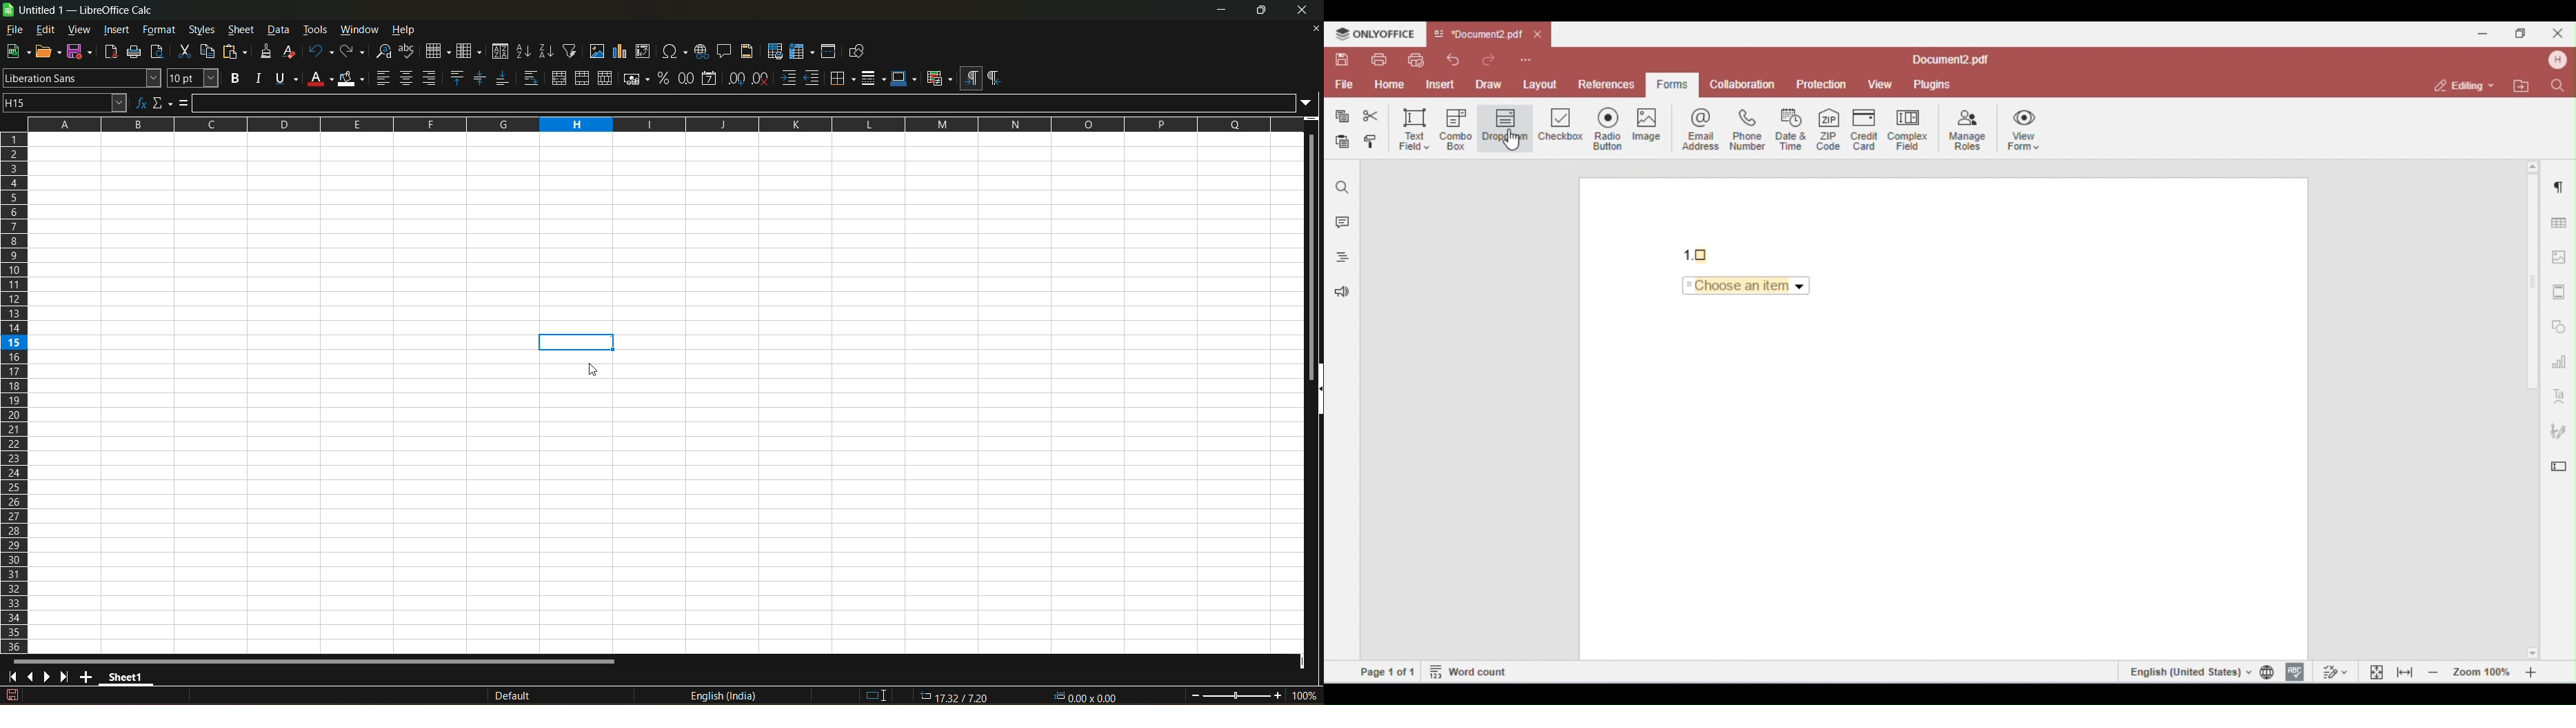  What do you see at coordinates (1045, 695) in the screenshot?
I see `formula` at bounding box center [1045, 695].